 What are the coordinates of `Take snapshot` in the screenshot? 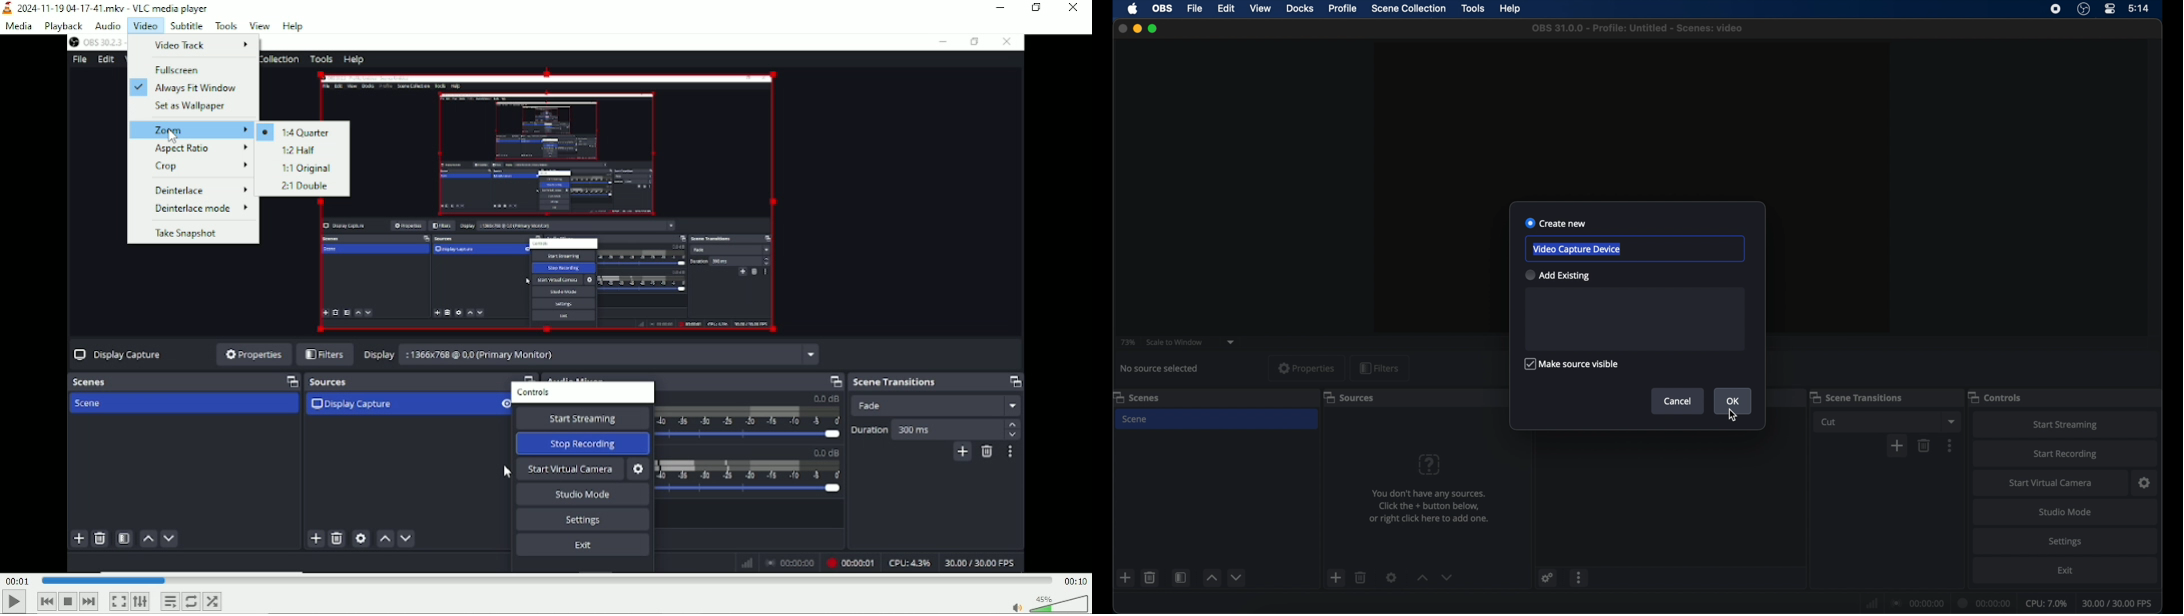 It's located at (187, 234).